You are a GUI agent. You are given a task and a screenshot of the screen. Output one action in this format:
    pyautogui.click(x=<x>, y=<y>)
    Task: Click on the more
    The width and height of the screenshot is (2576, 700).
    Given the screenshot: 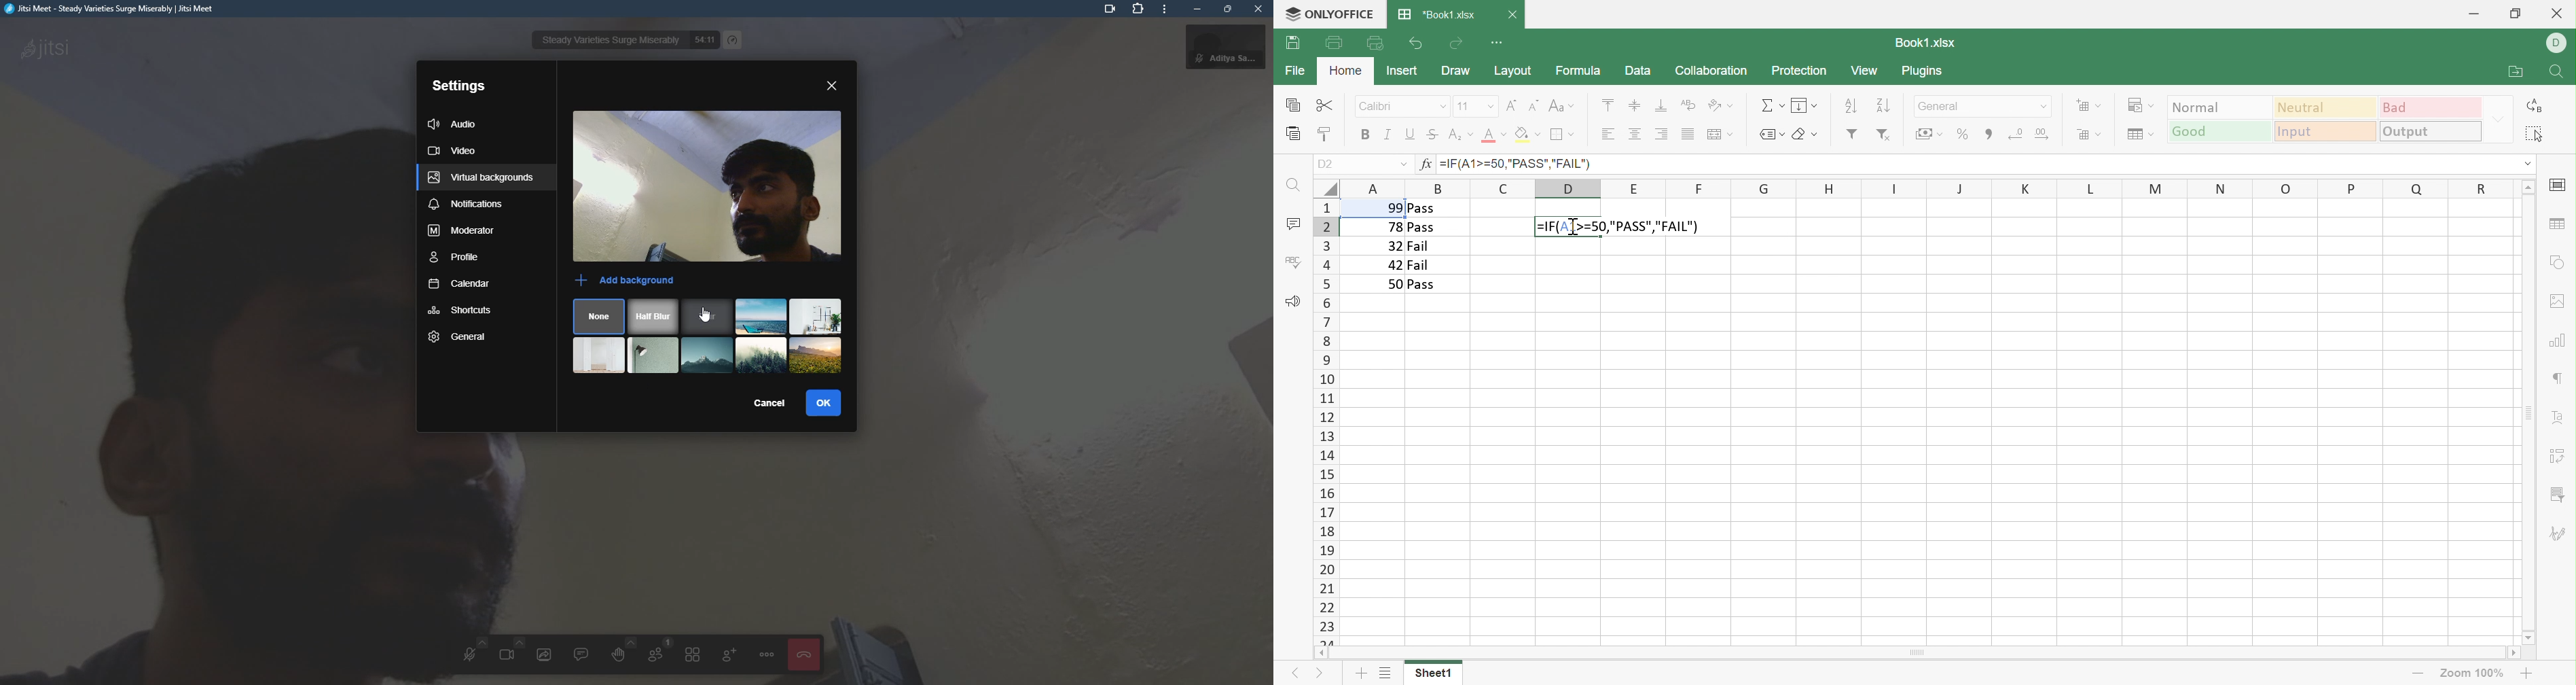 What is the action you would take?
    pyautogui.click(x=1164, y=11)
    